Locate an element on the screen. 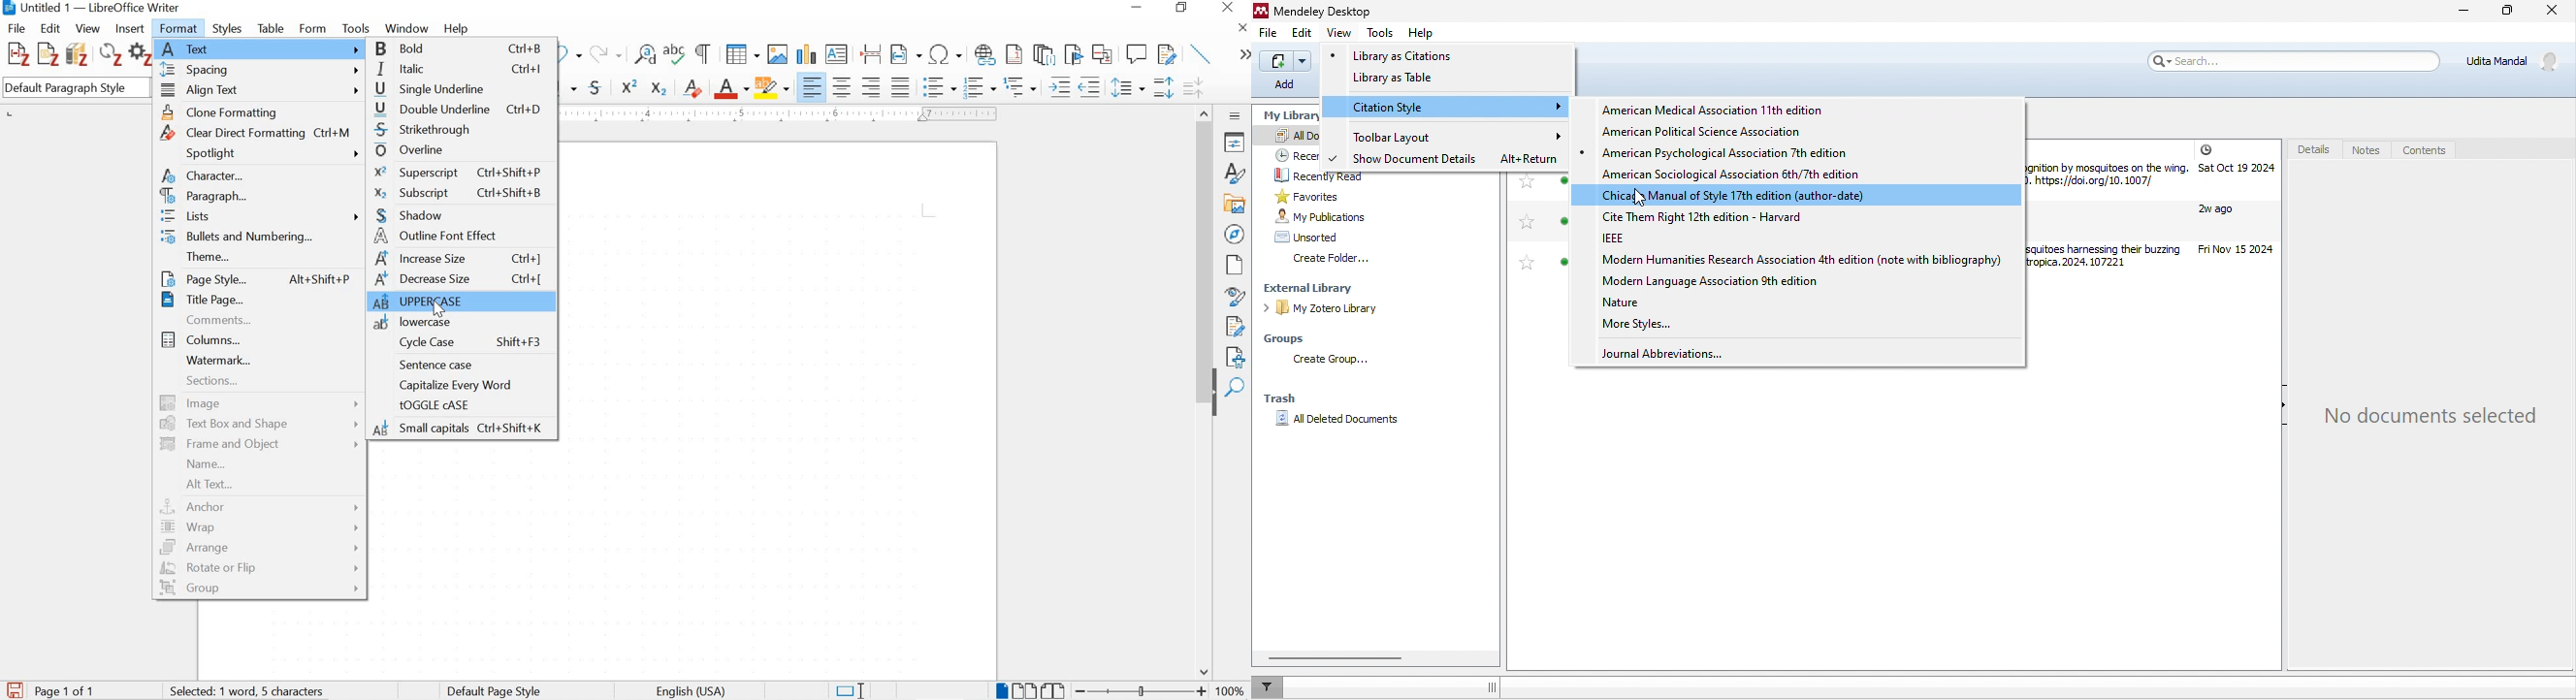  paragraph is located at coordinates (261, 197).